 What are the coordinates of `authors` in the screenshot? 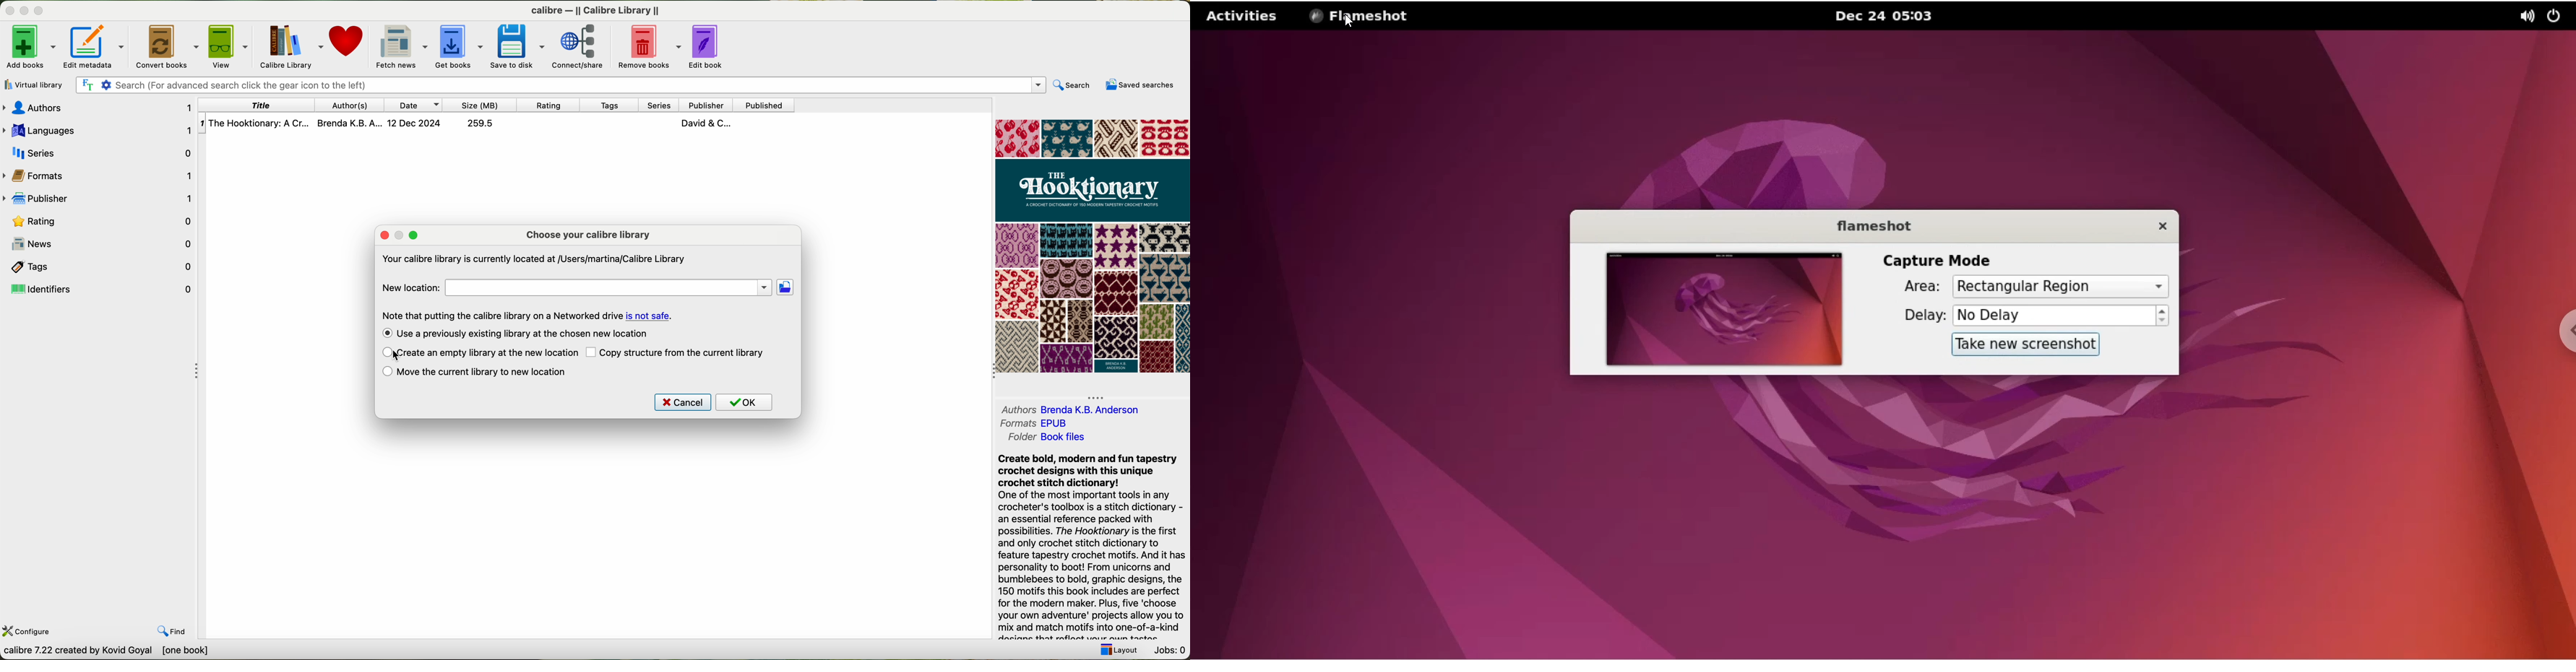 It's located at (355, 105).